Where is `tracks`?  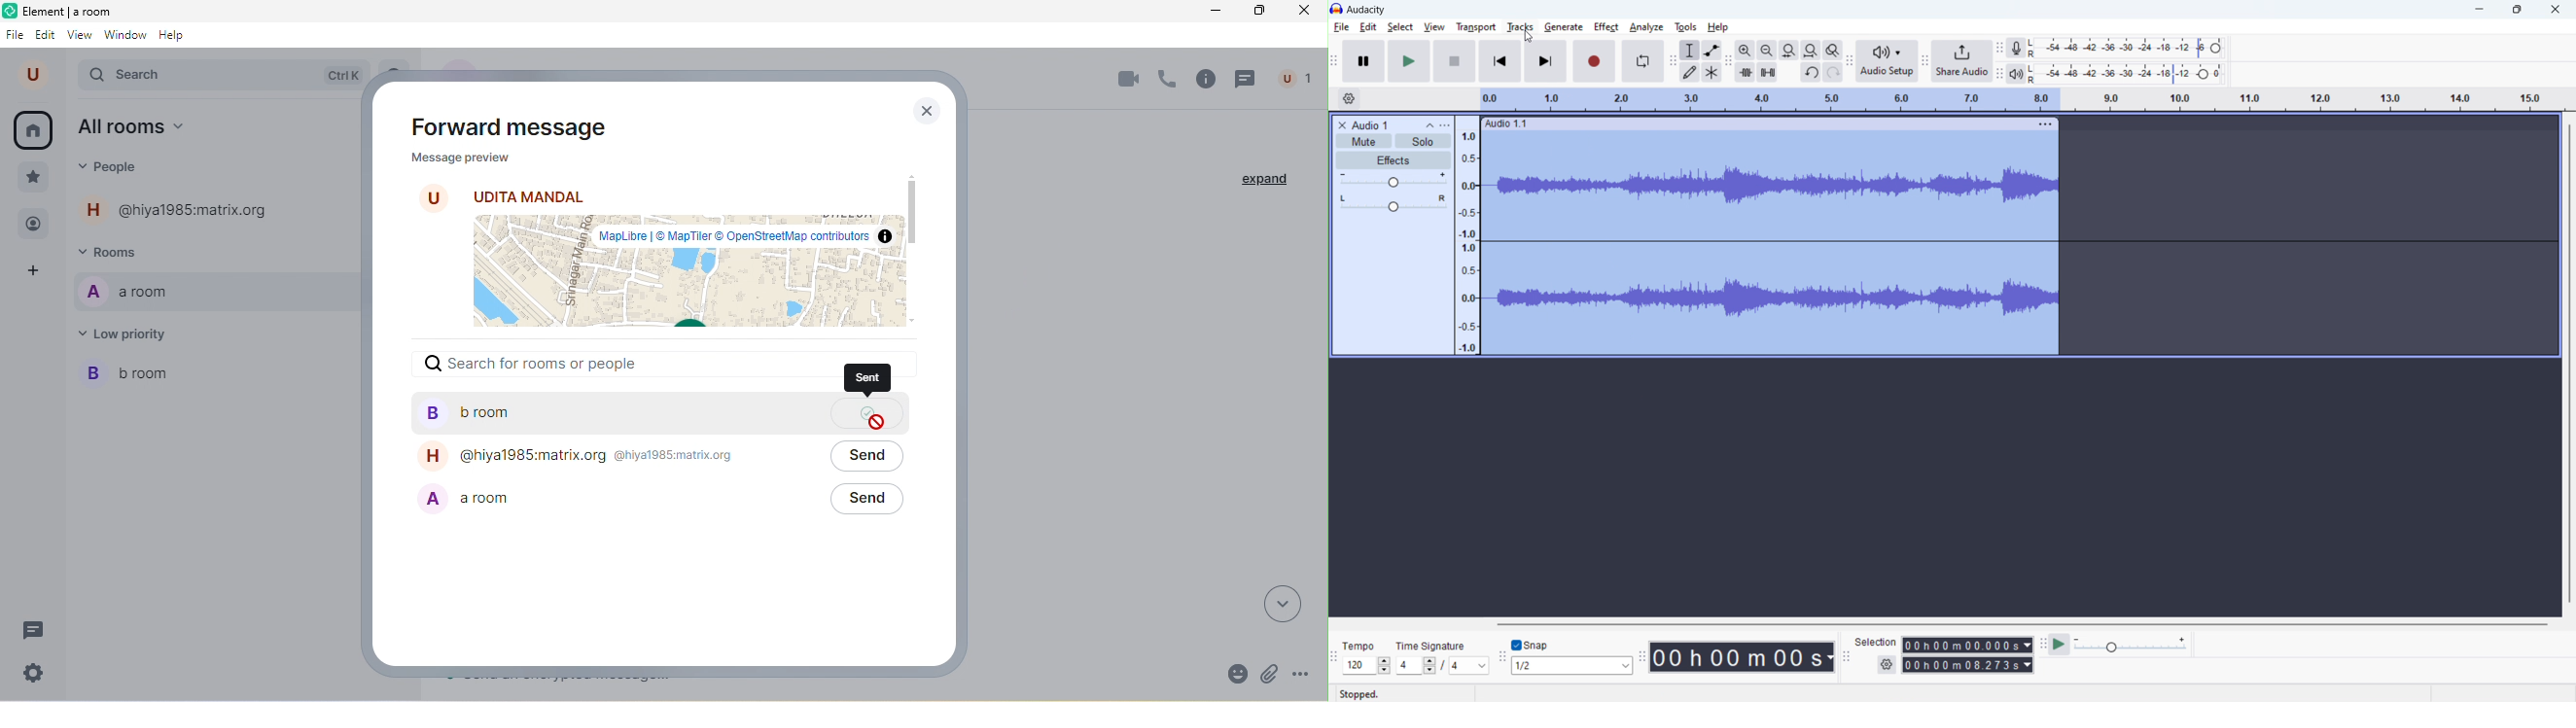
tracks is located at coordinates (1521, 27).